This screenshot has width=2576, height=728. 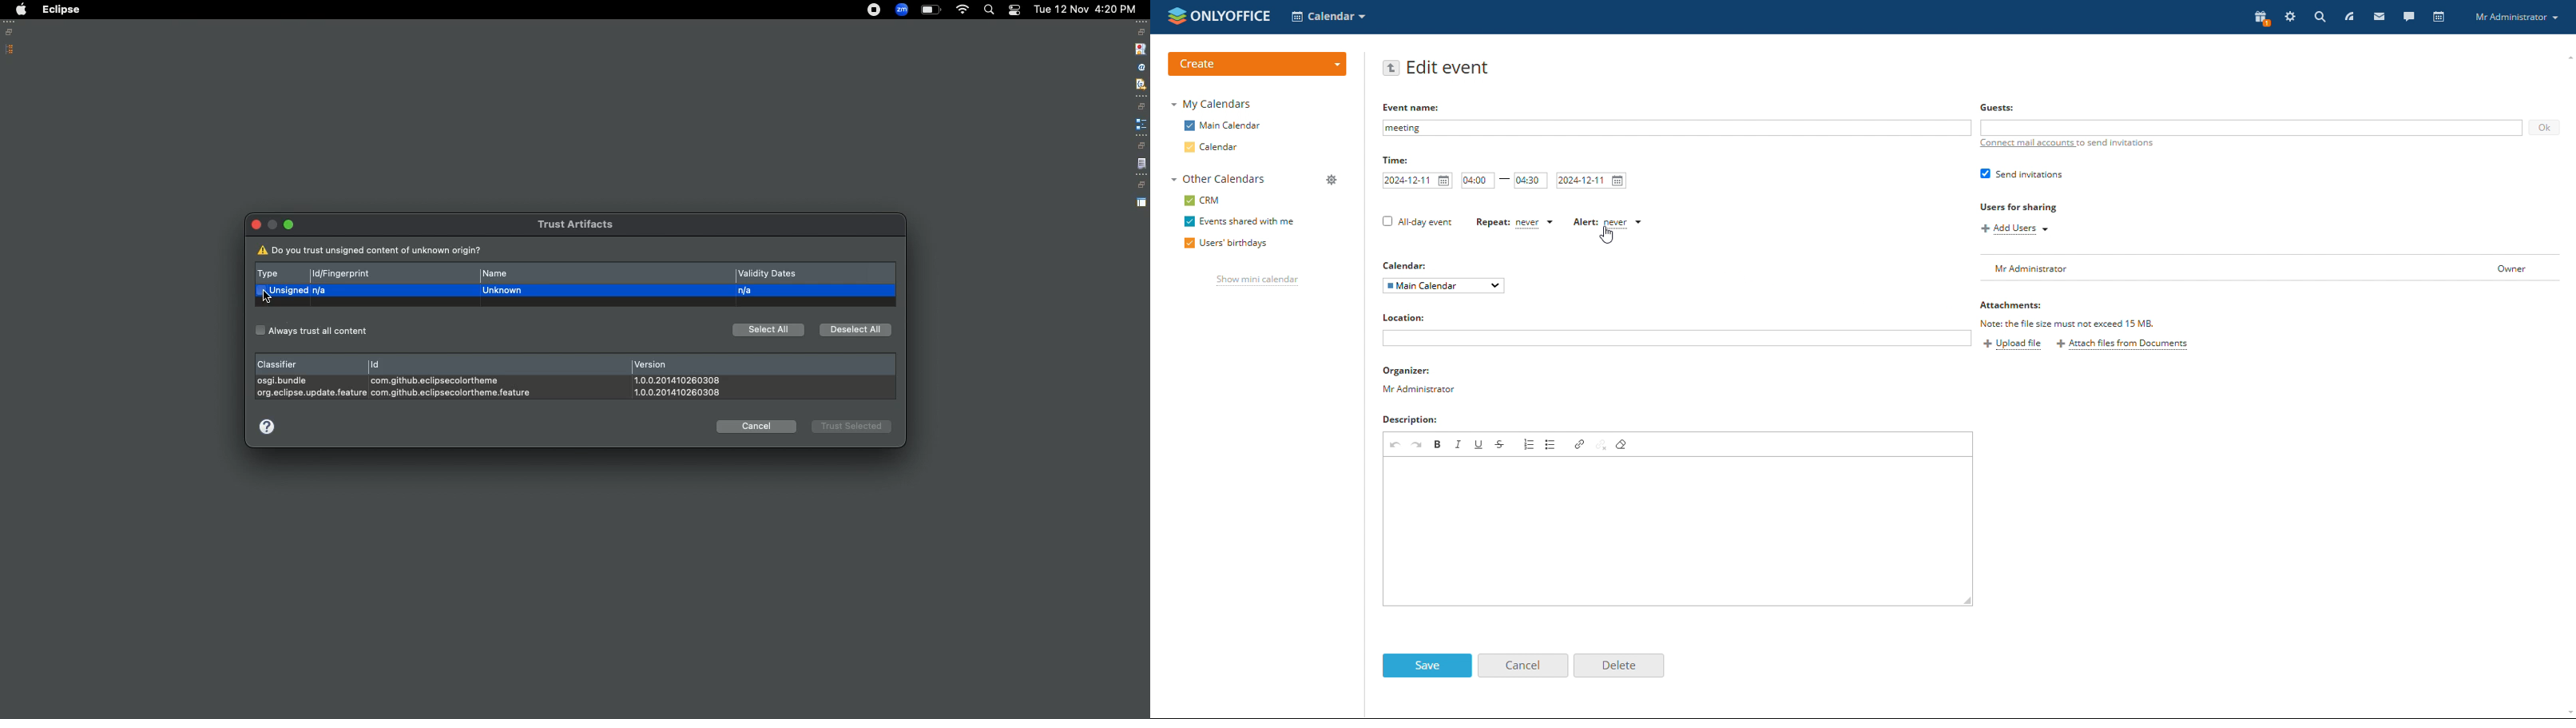 I want to click on Internet, so click(x=963, y=11).